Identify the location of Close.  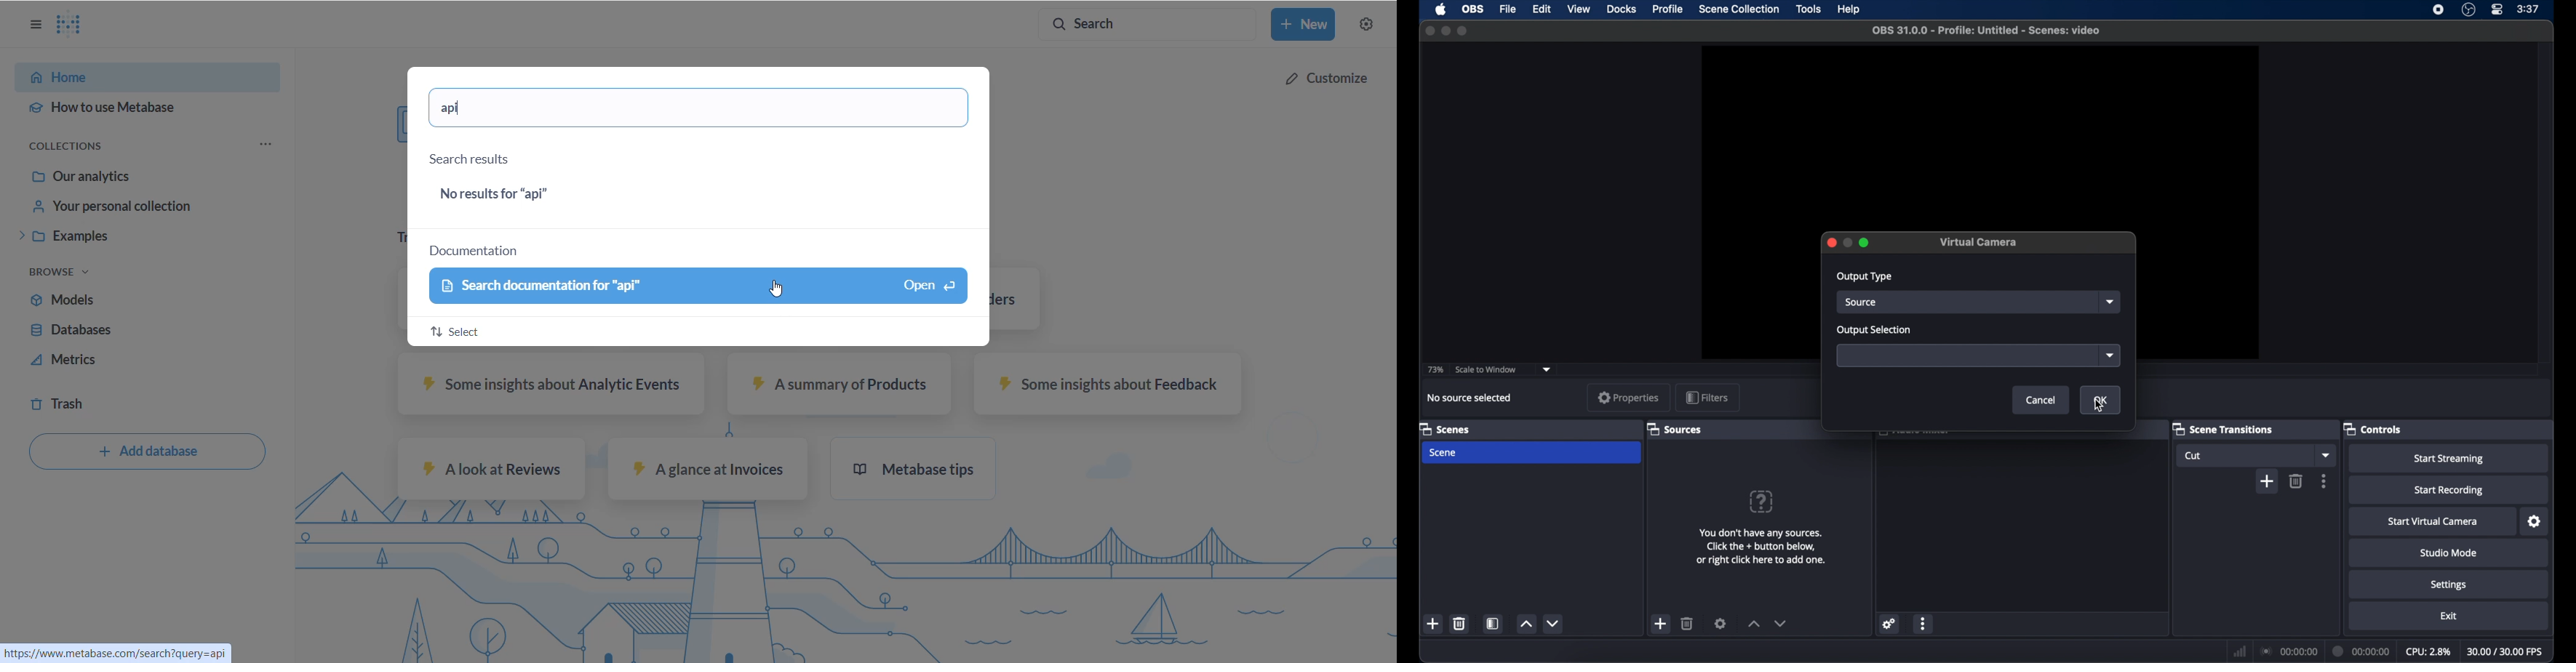
(1830, 243).